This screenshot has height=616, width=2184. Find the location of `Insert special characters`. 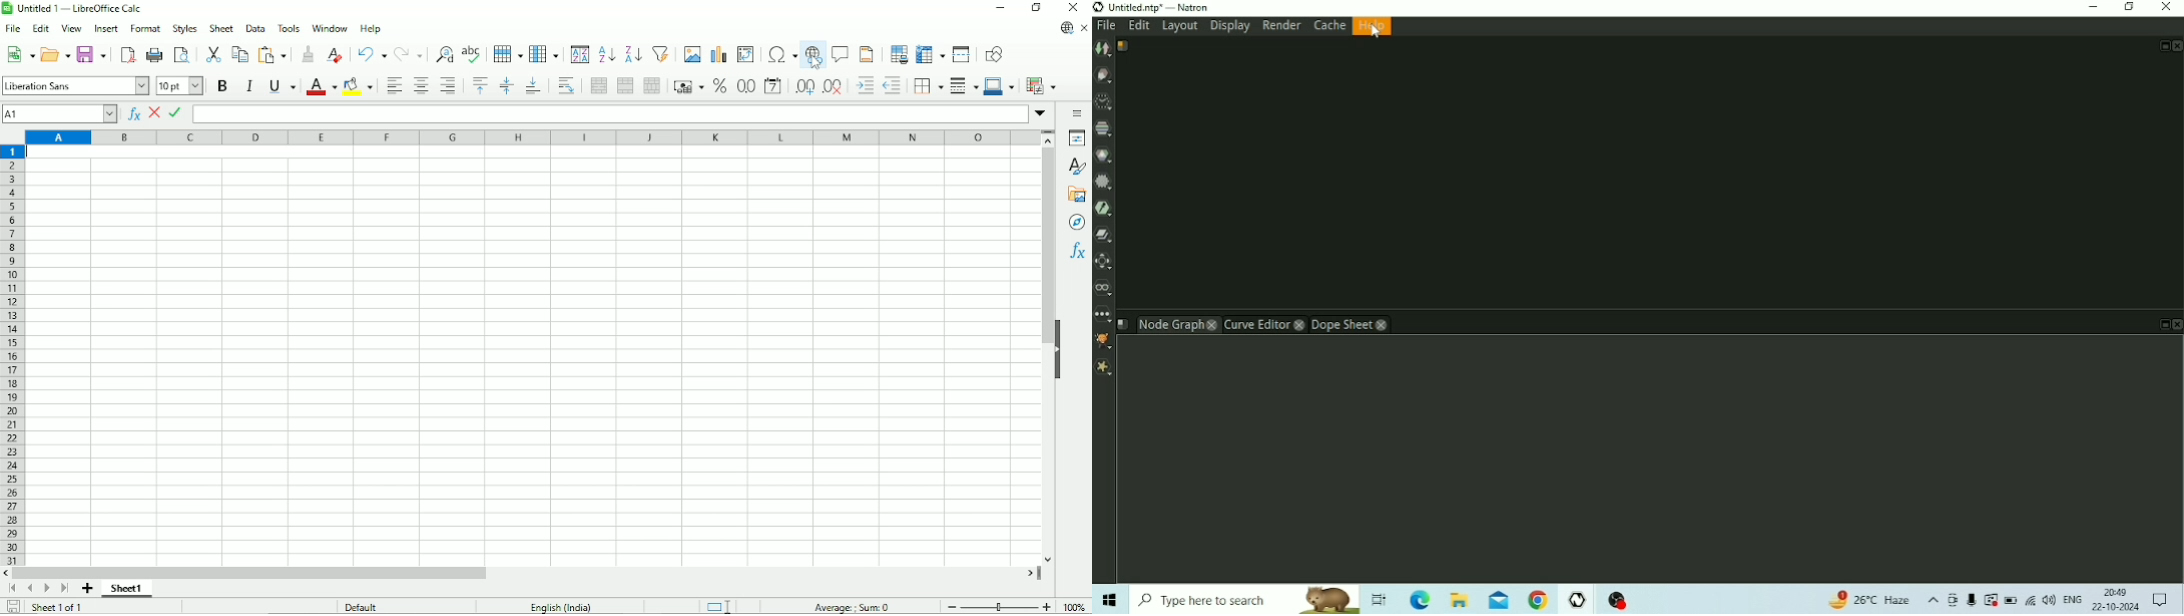

Insert special characters is located at coordinates (781, 55).